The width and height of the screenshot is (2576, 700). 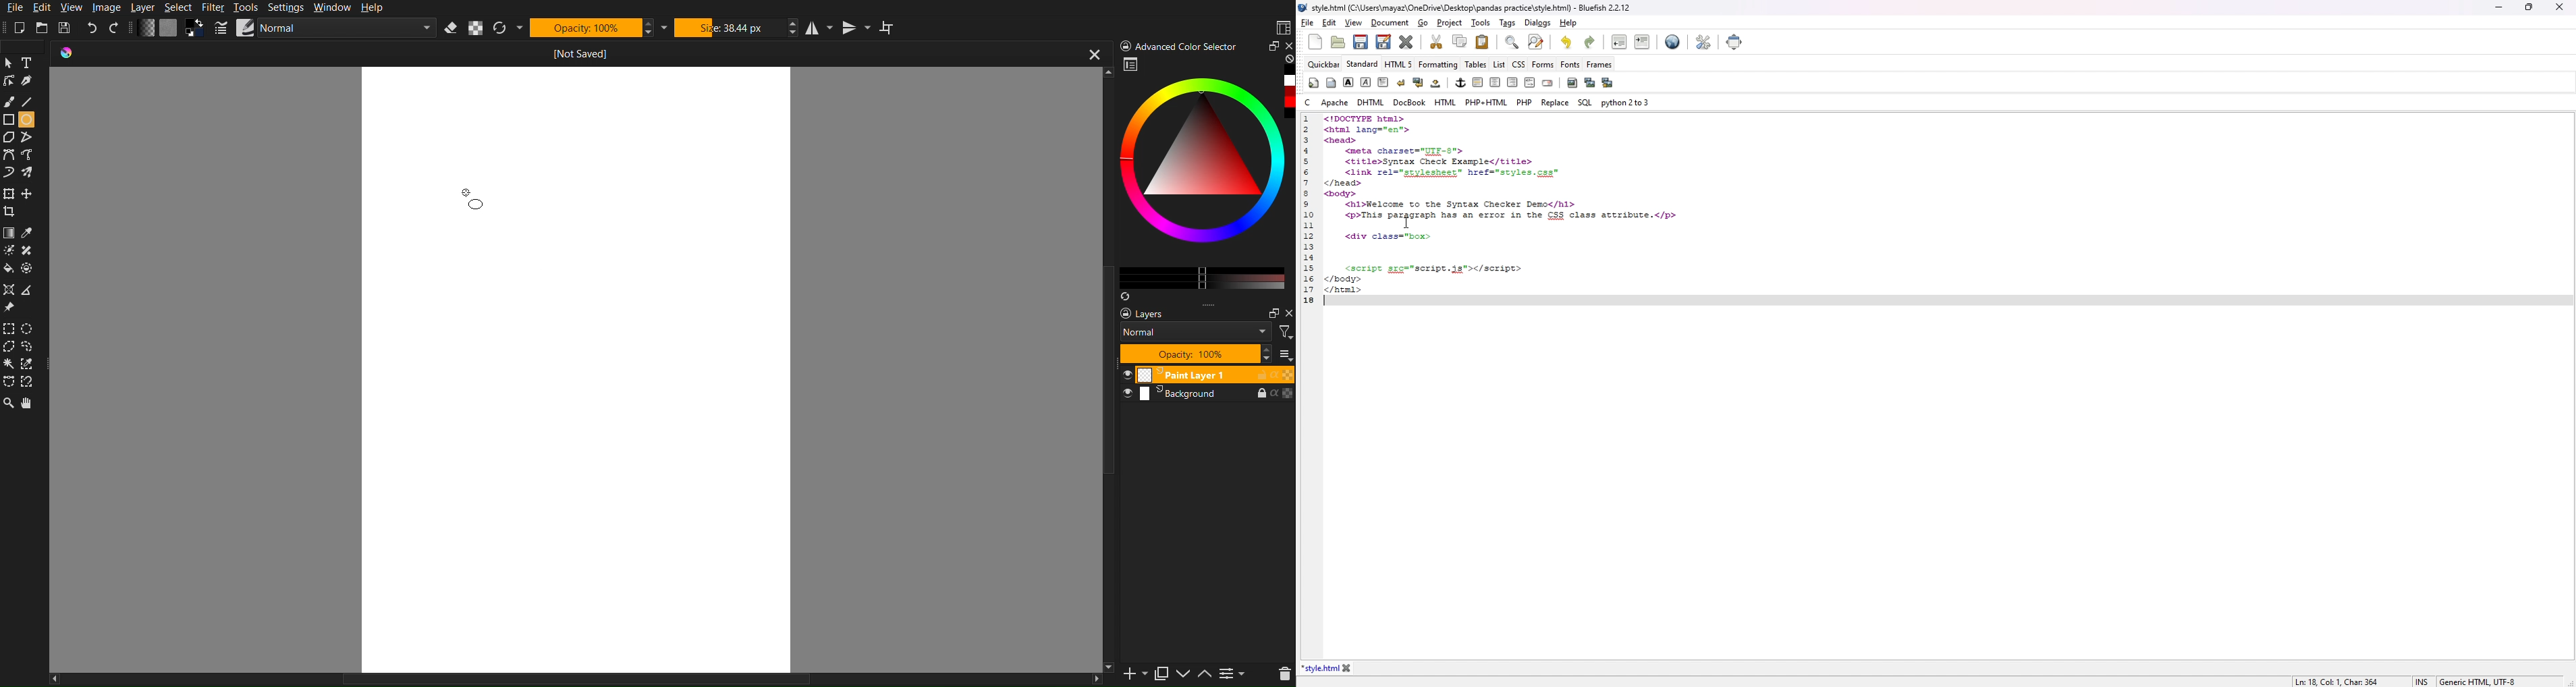 I want to click on Wind, so click(x=9, y=364).